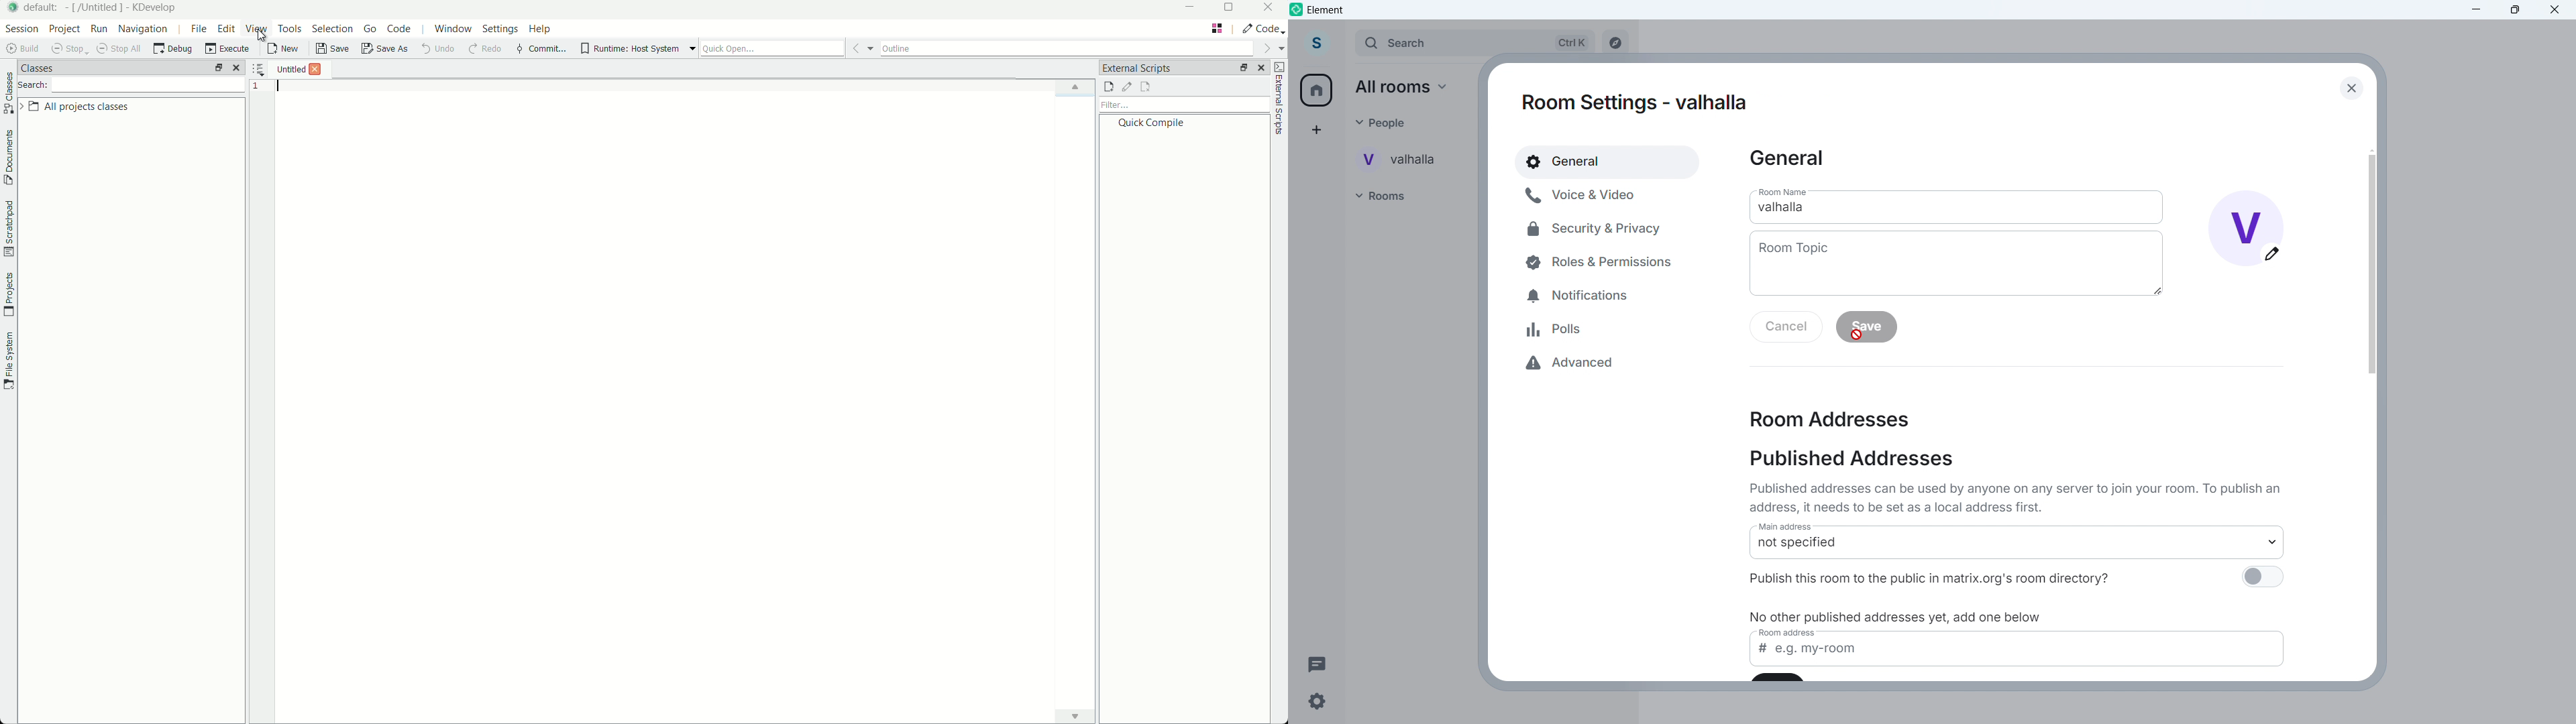 The image size is (2576, 728). I want to click on edit, so click(226, 29).